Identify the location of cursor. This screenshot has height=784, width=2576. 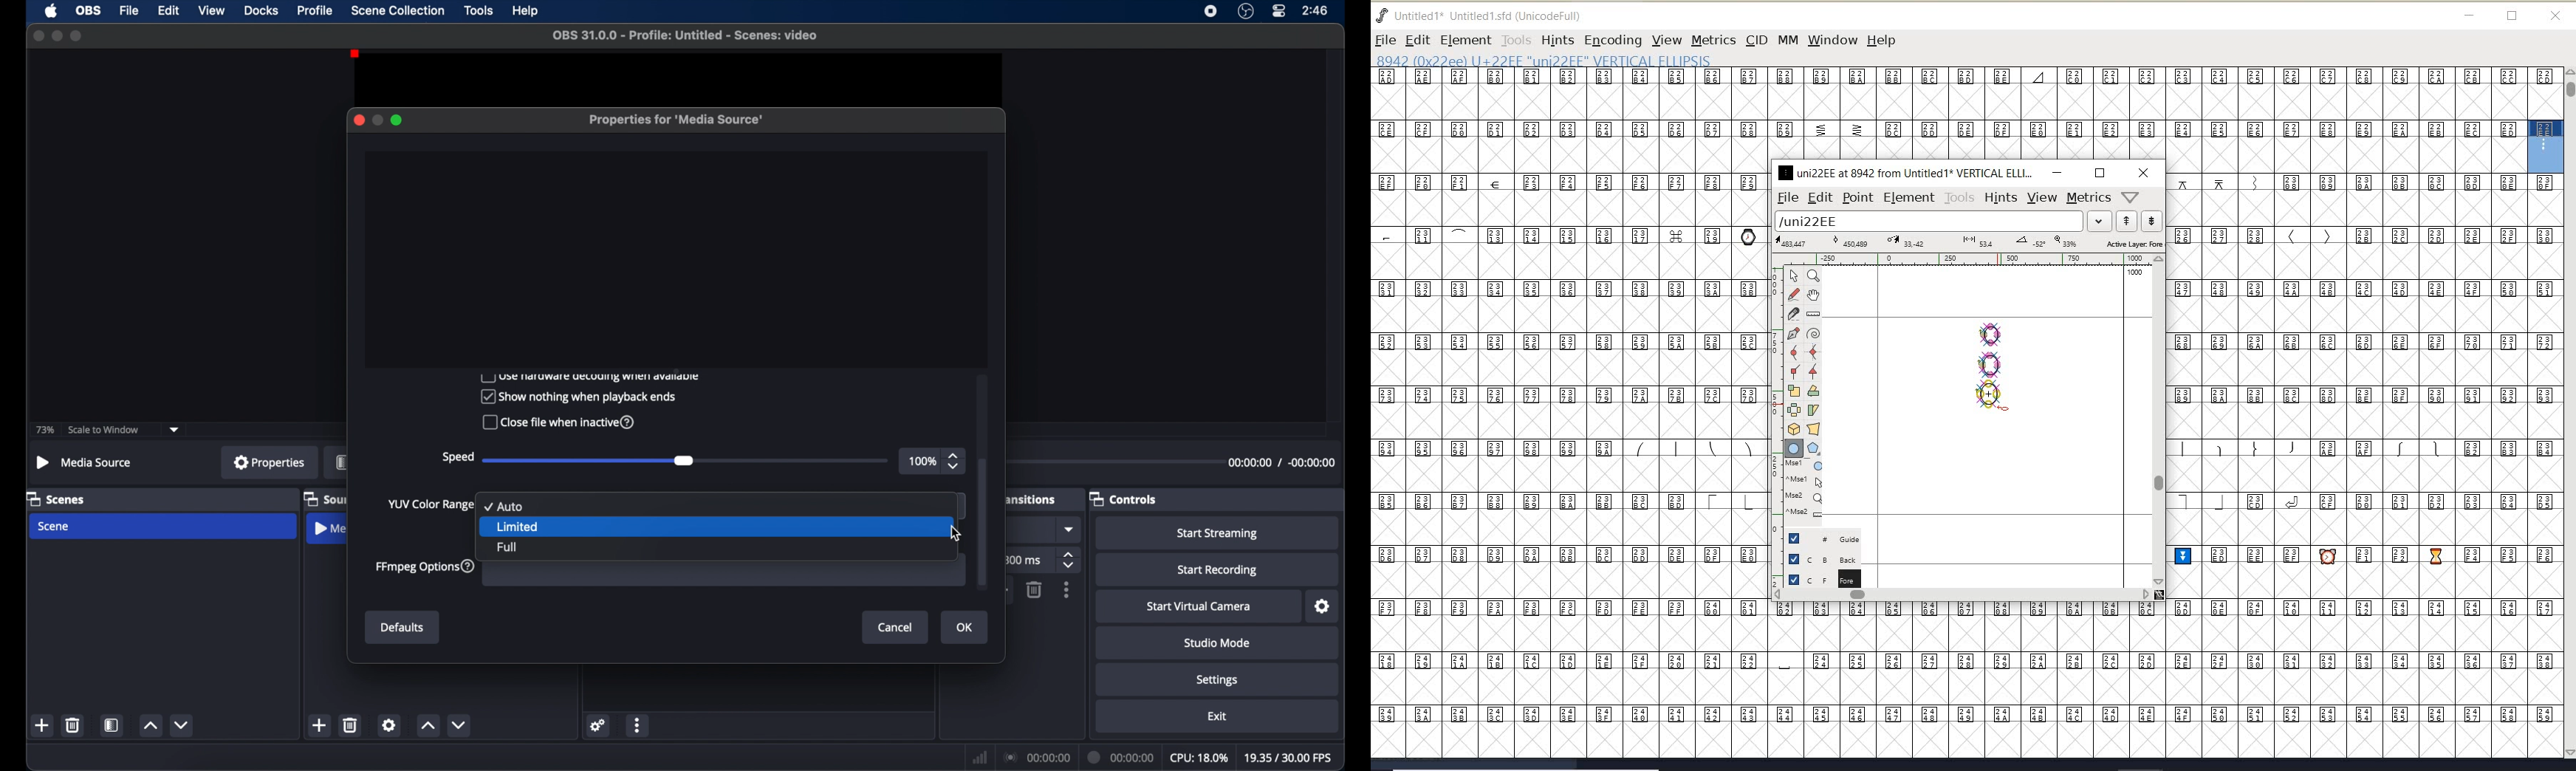
(955, 534).